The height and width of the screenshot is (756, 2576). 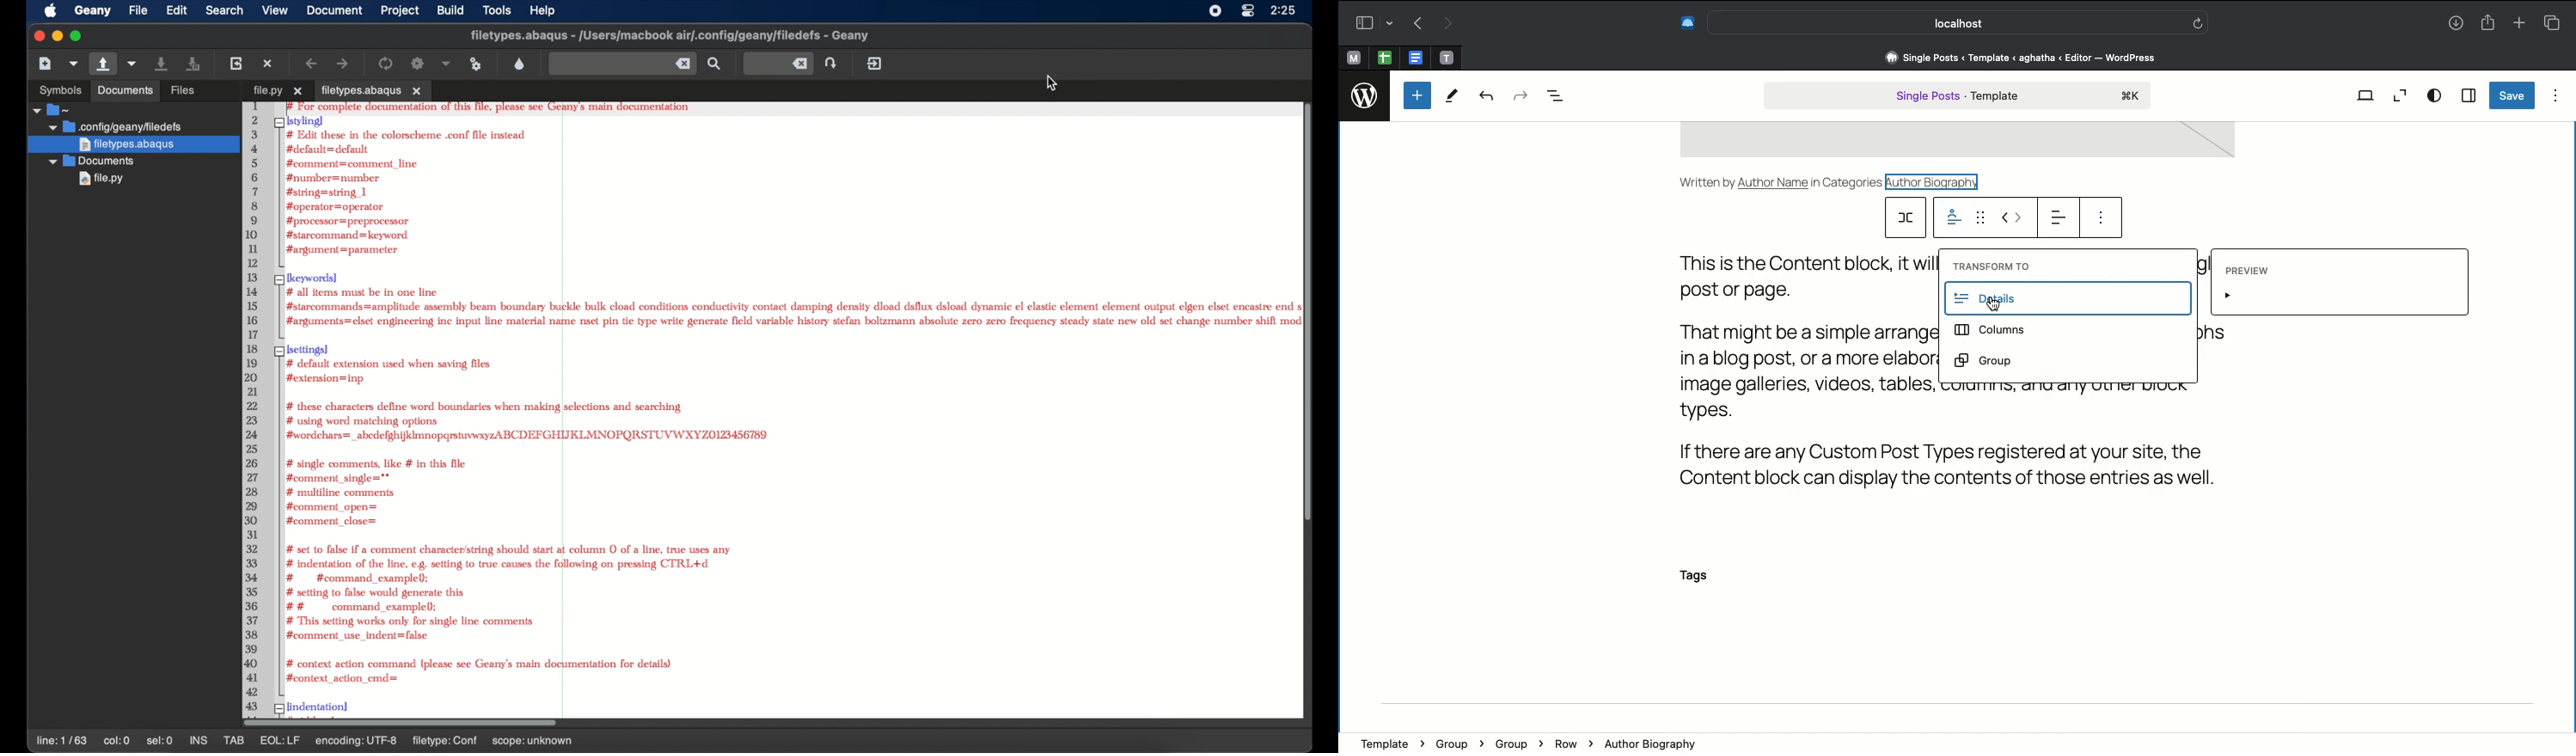 I want to click on ins, so click(x=199, y=740).